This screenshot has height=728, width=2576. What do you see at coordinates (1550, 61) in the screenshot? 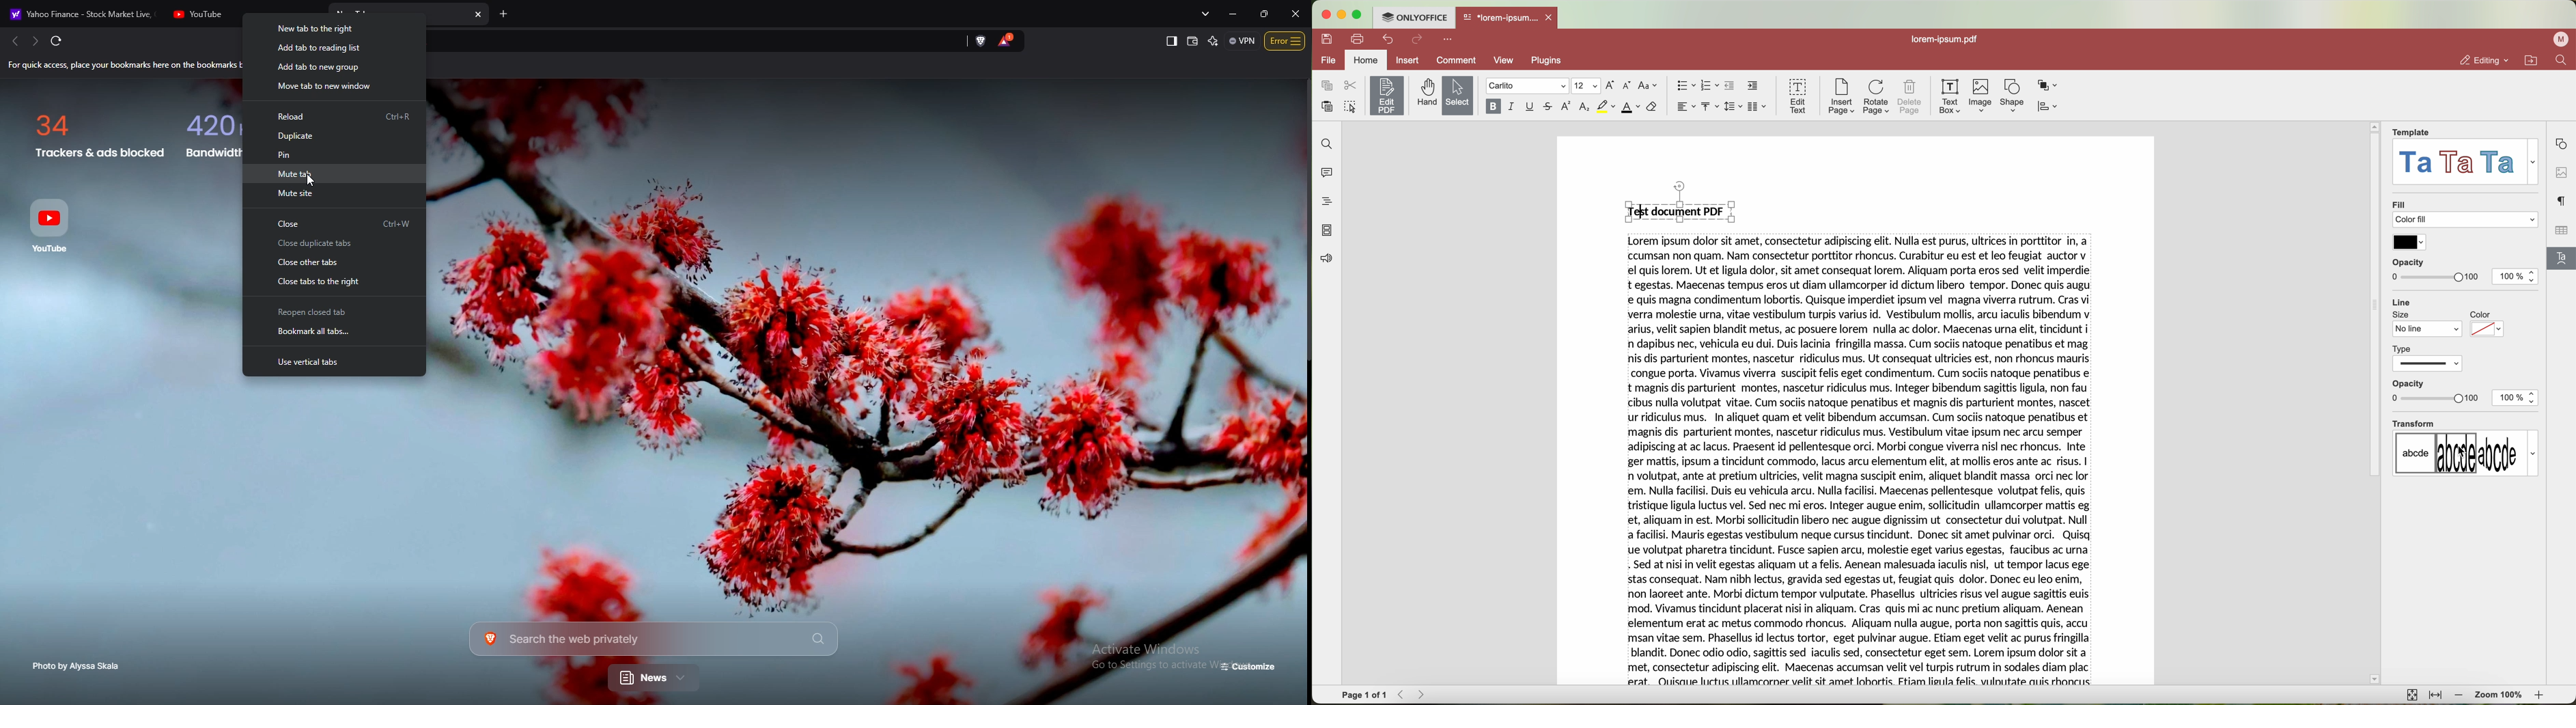
I see `plugins` at bounding box center [1550, 61].